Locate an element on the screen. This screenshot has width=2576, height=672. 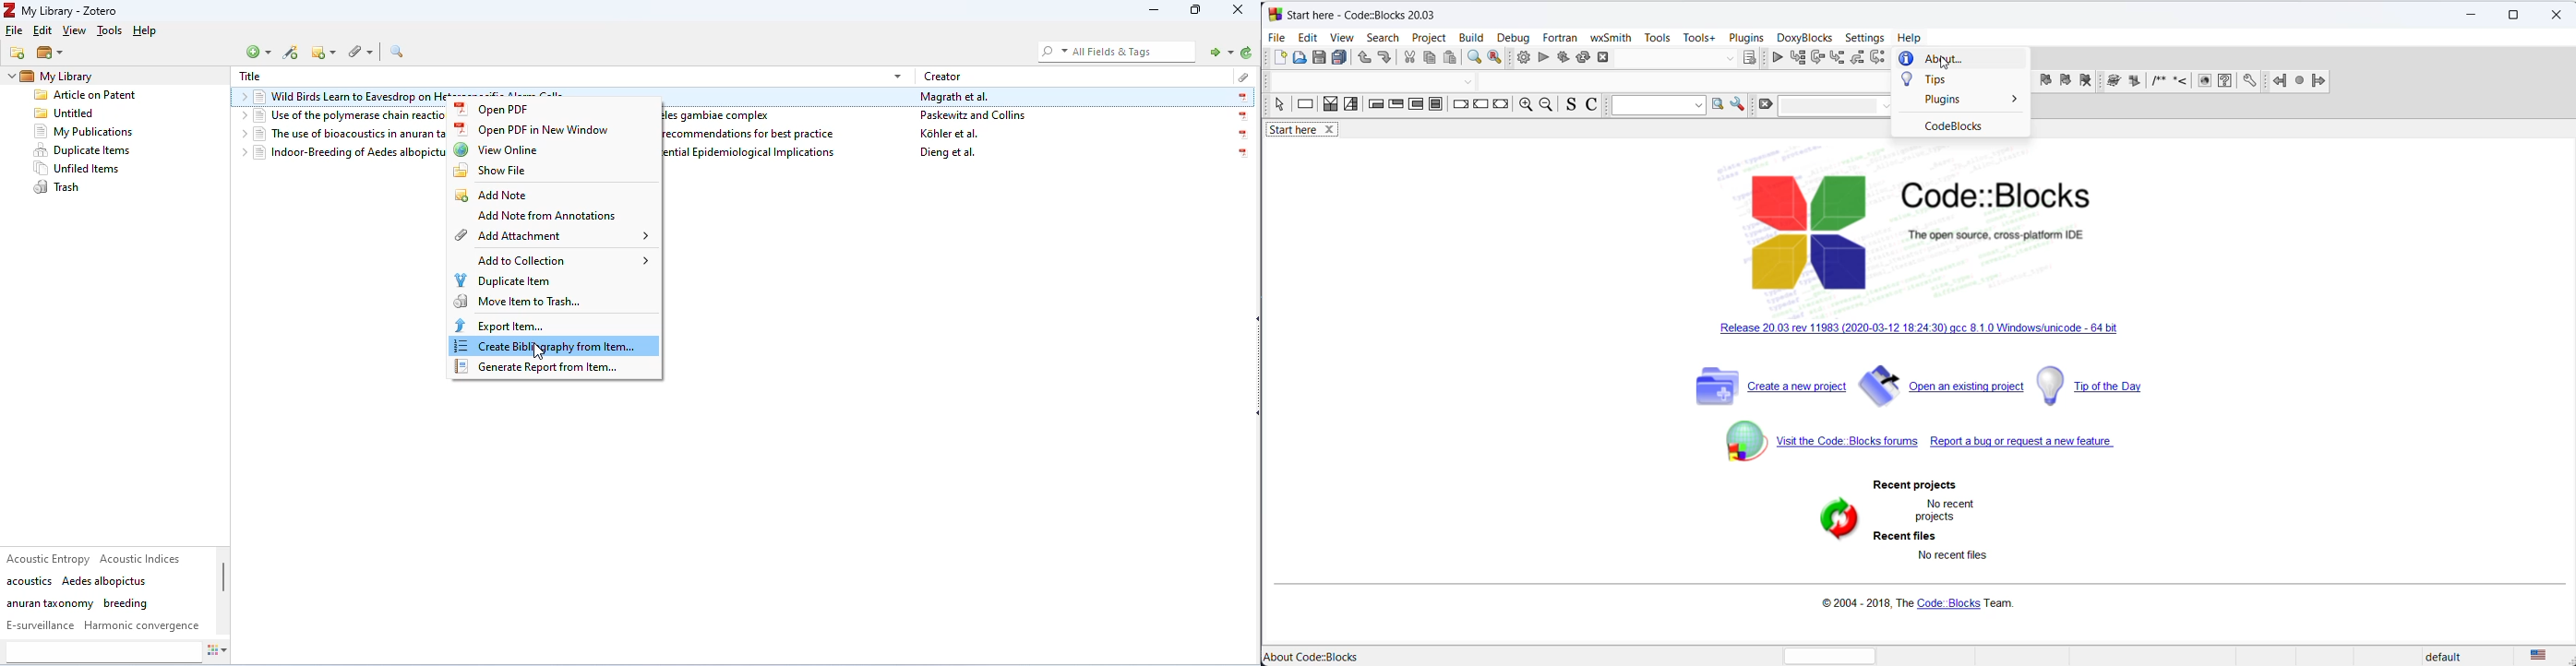
previous bookmark is located at coordinates (2046, 81).